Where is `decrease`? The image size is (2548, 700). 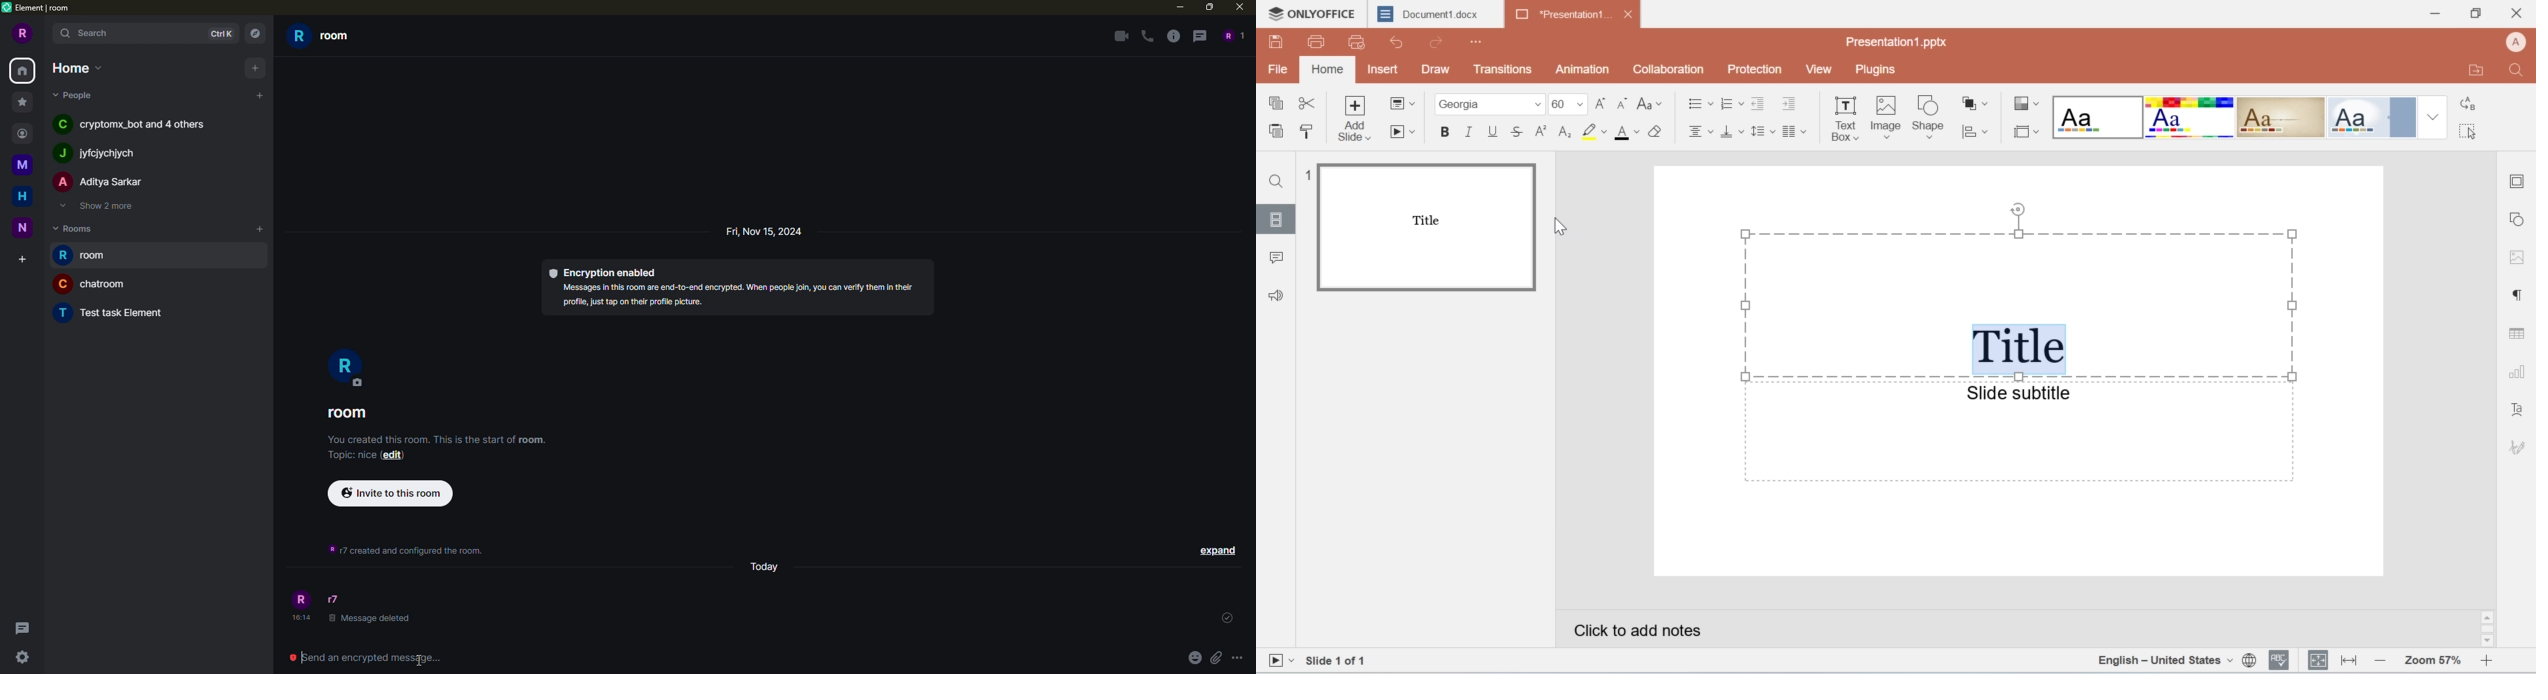
decrease is located at coordinates (2380, 662).